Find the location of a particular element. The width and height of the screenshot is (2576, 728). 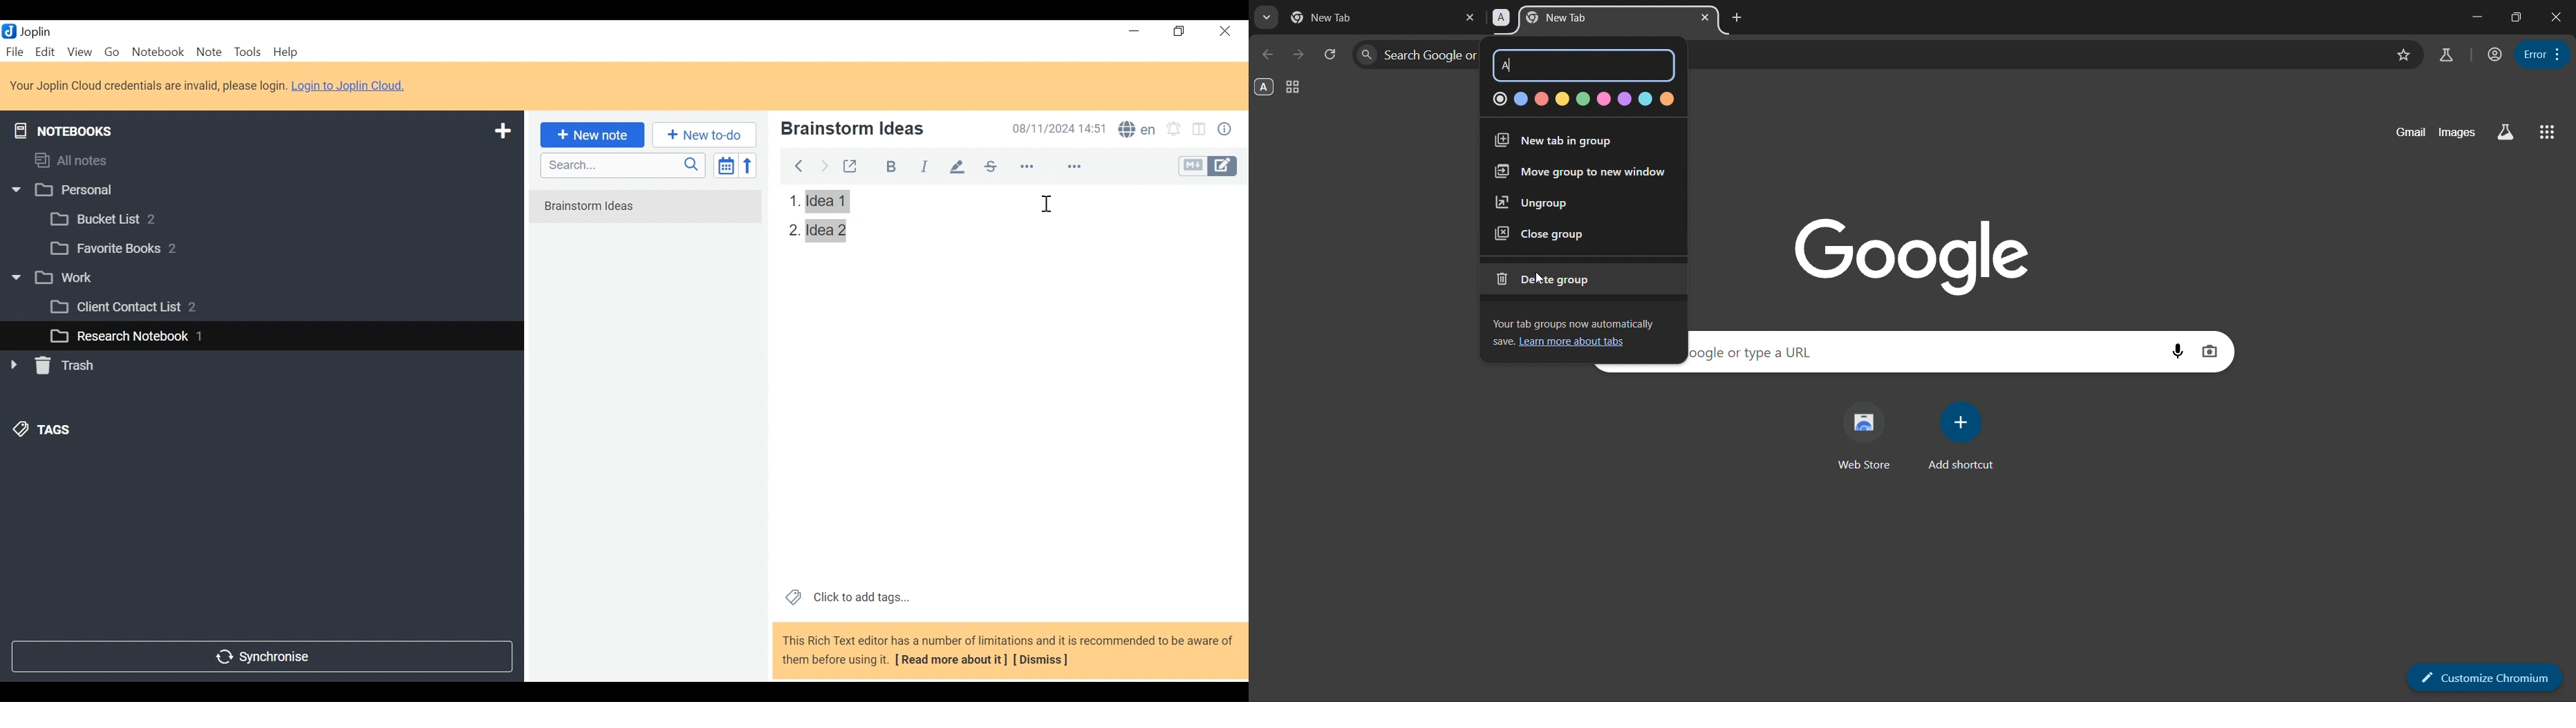

[3 Bucket List 2 is located at coordinates (128, 218).